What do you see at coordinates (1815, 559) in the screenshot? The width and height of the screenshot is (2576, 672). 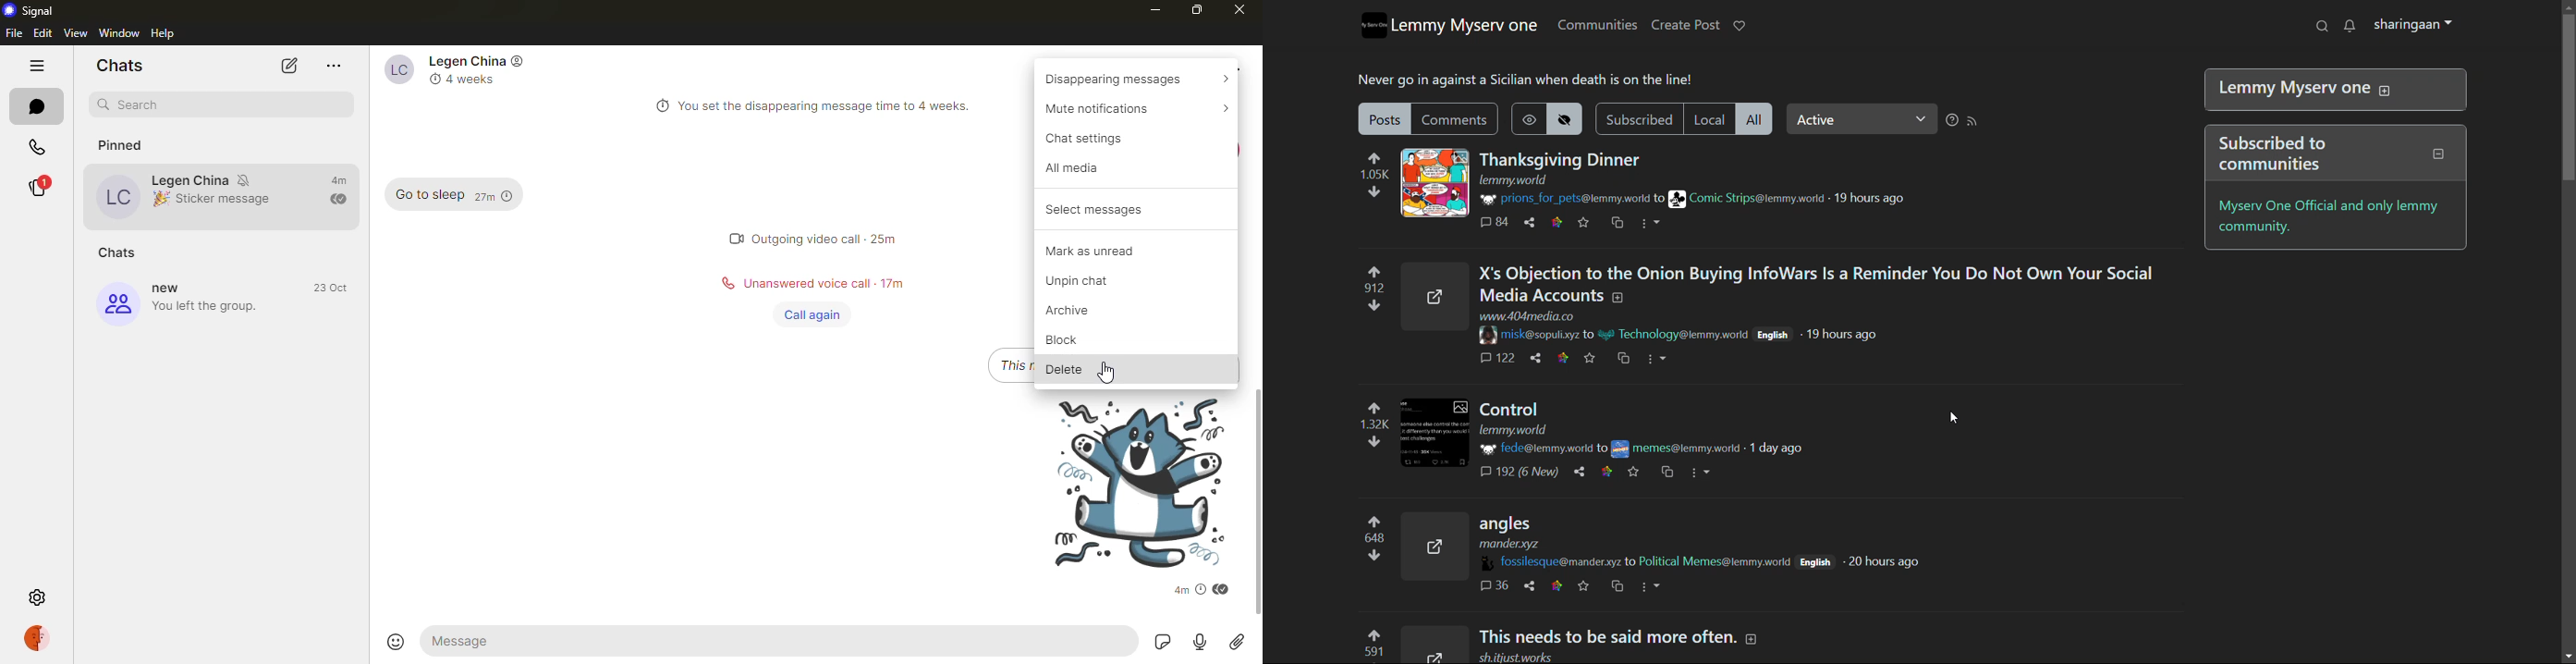 I see `English` at bounding box center [1815, 559].